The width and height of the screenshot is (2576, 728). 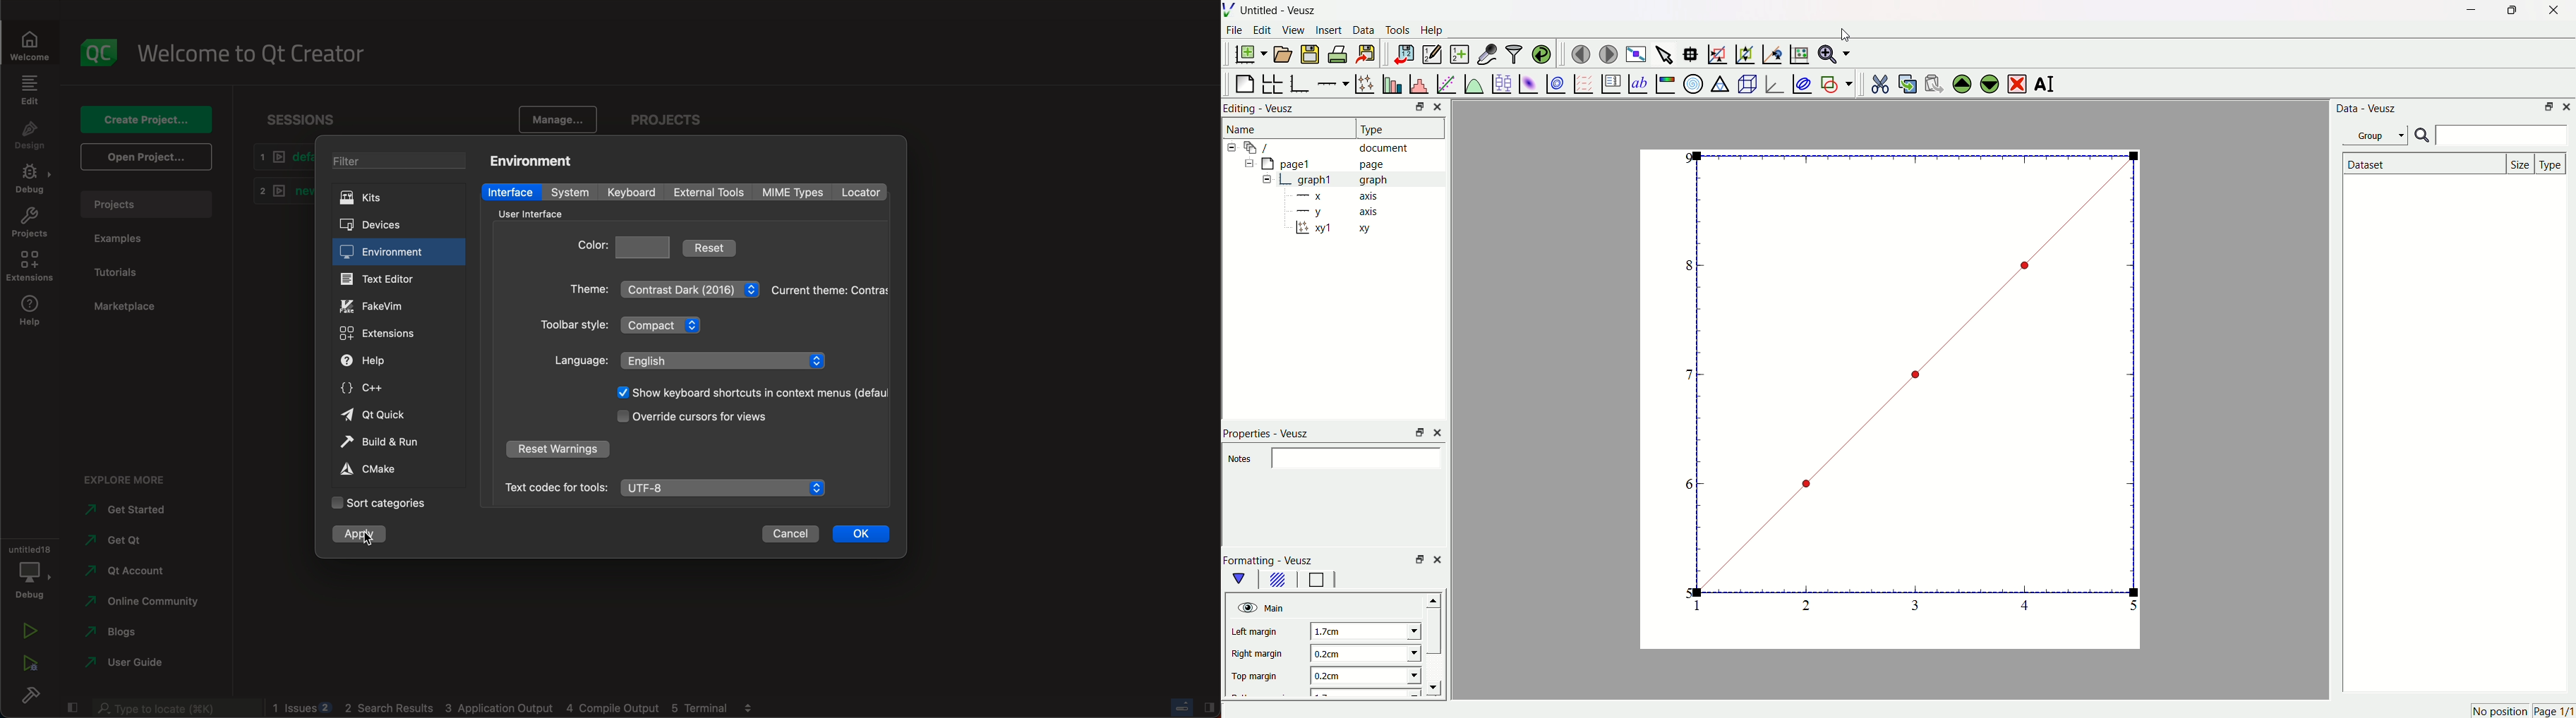 What do you see at coordinates (137, 634) in the screenshot?
I see `blogs` at bounding box center [137, 634].